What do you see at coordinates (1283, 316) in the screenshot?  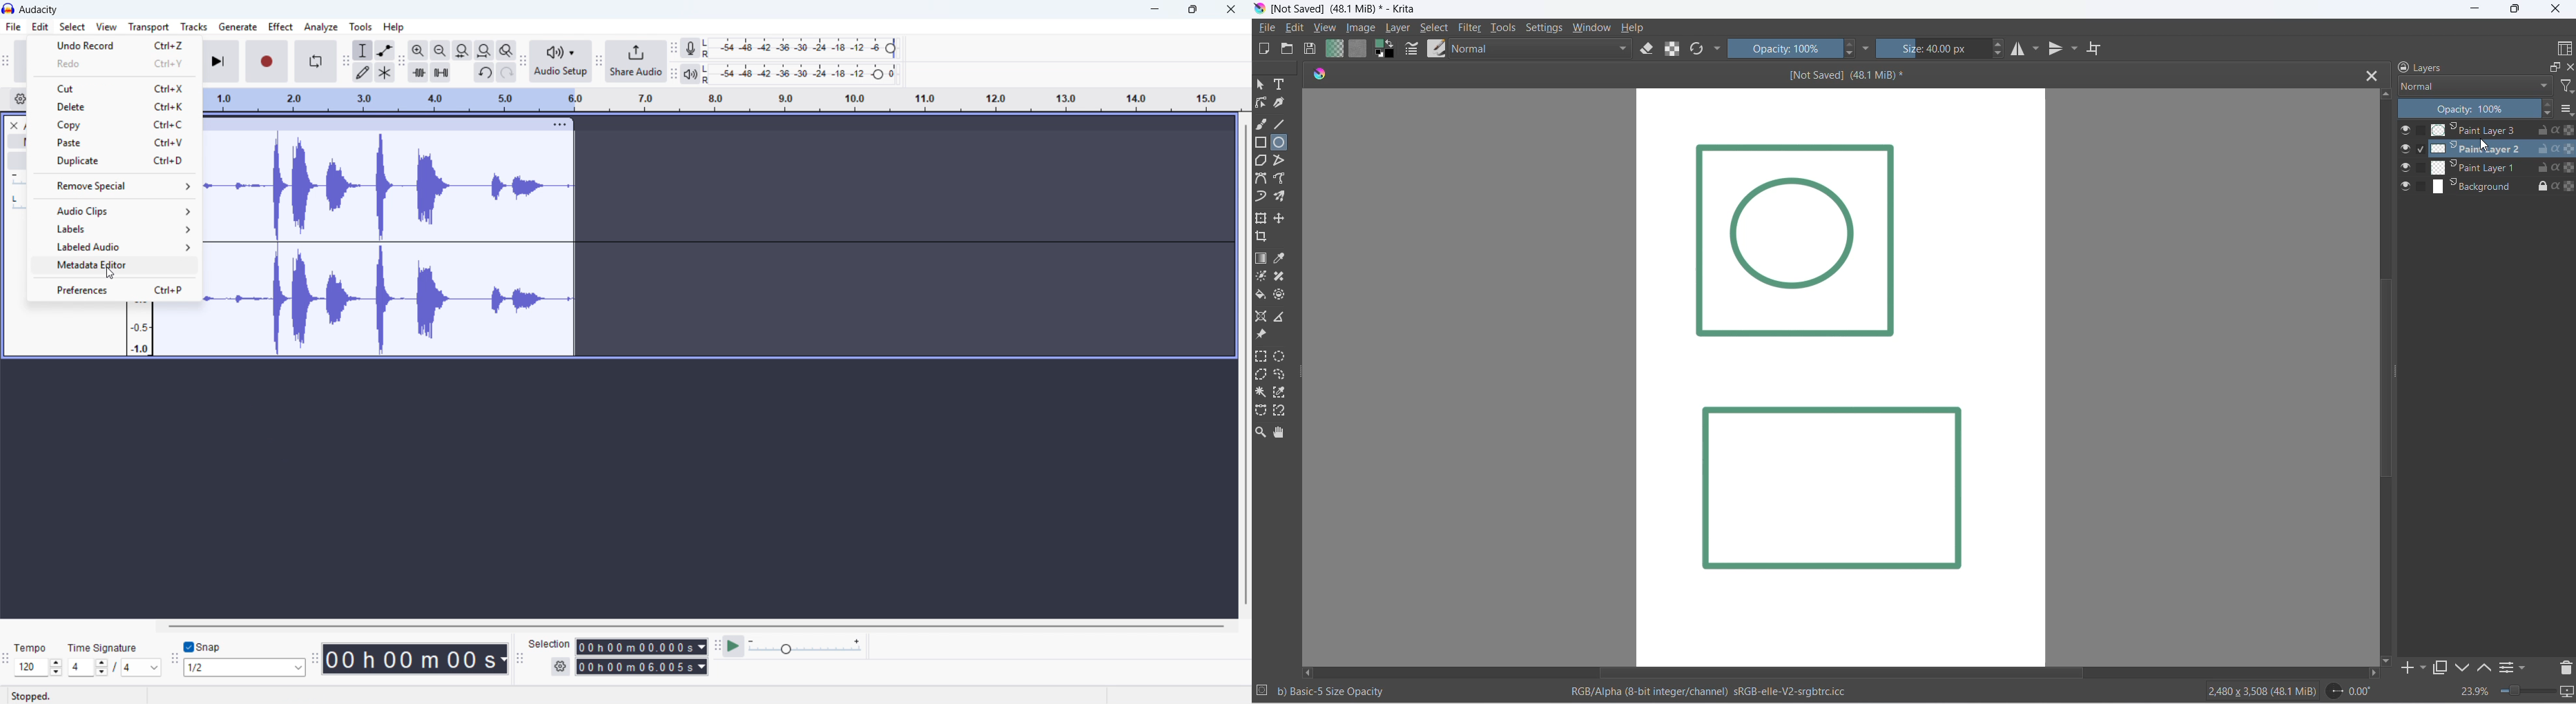 I see `measure distance between two points` at bounding box center [1283, 316].